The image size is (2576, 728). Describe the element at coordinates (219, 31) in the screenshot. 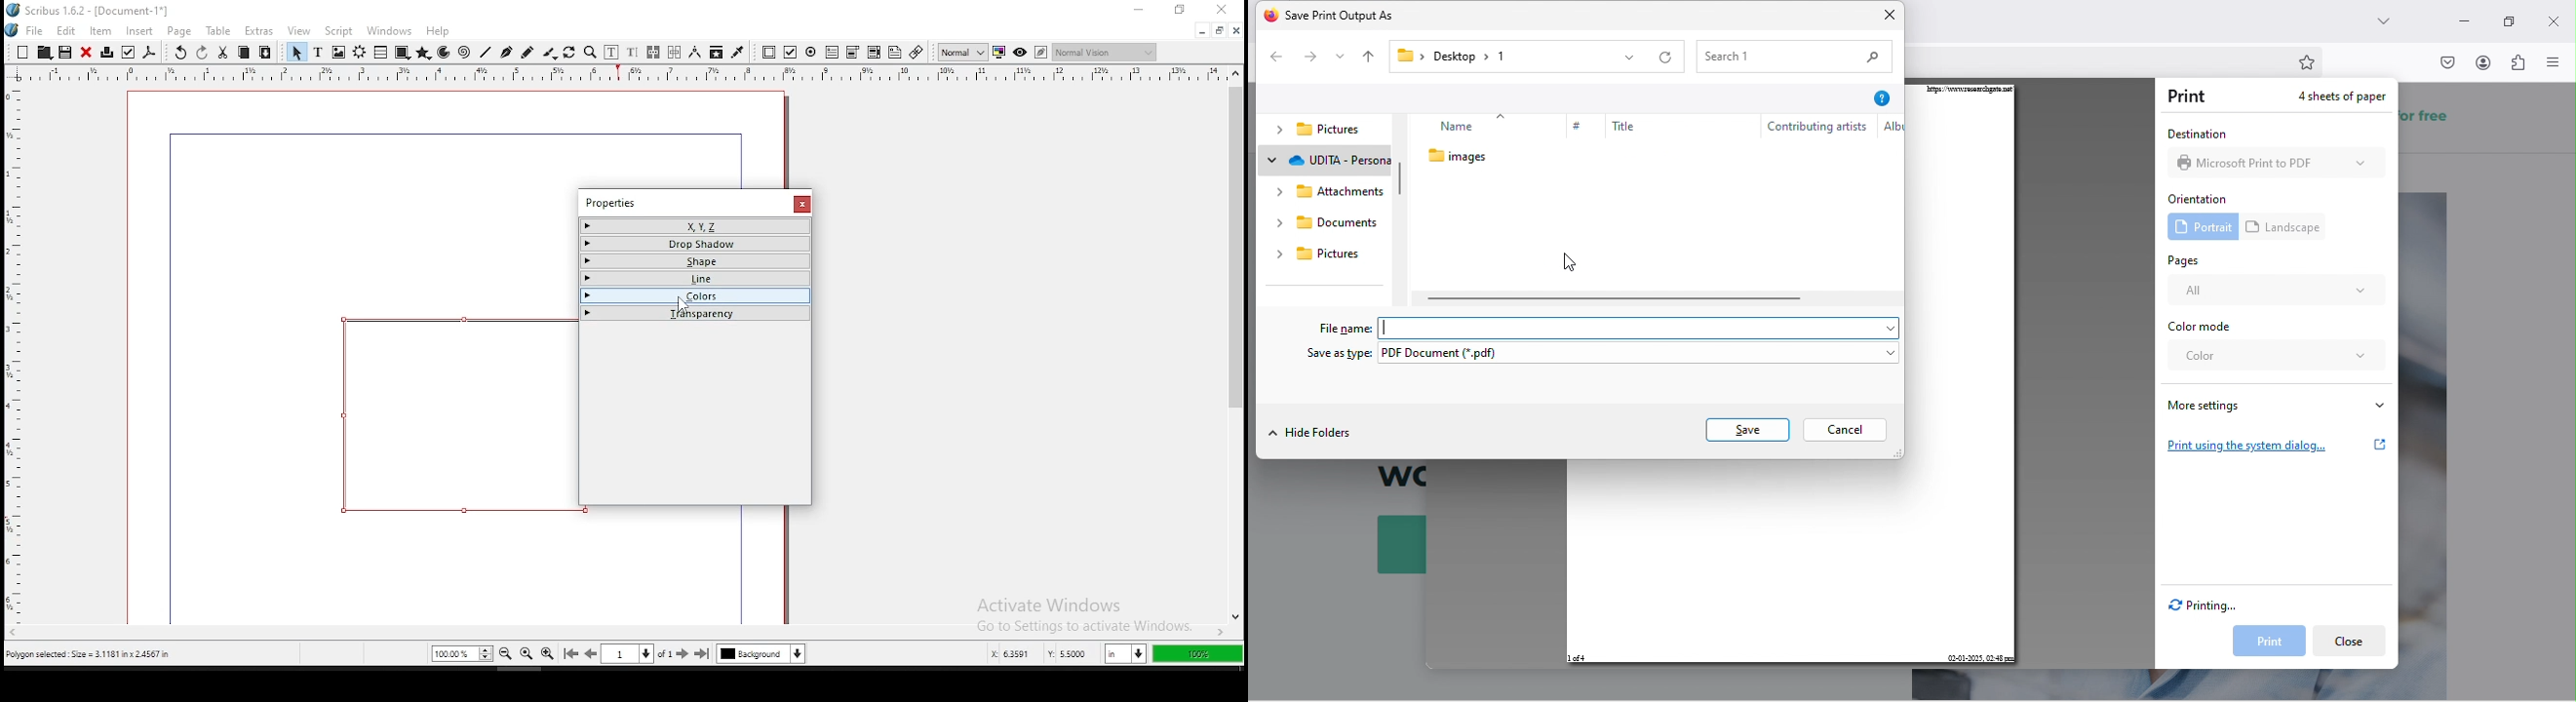

I see `table` at that location.